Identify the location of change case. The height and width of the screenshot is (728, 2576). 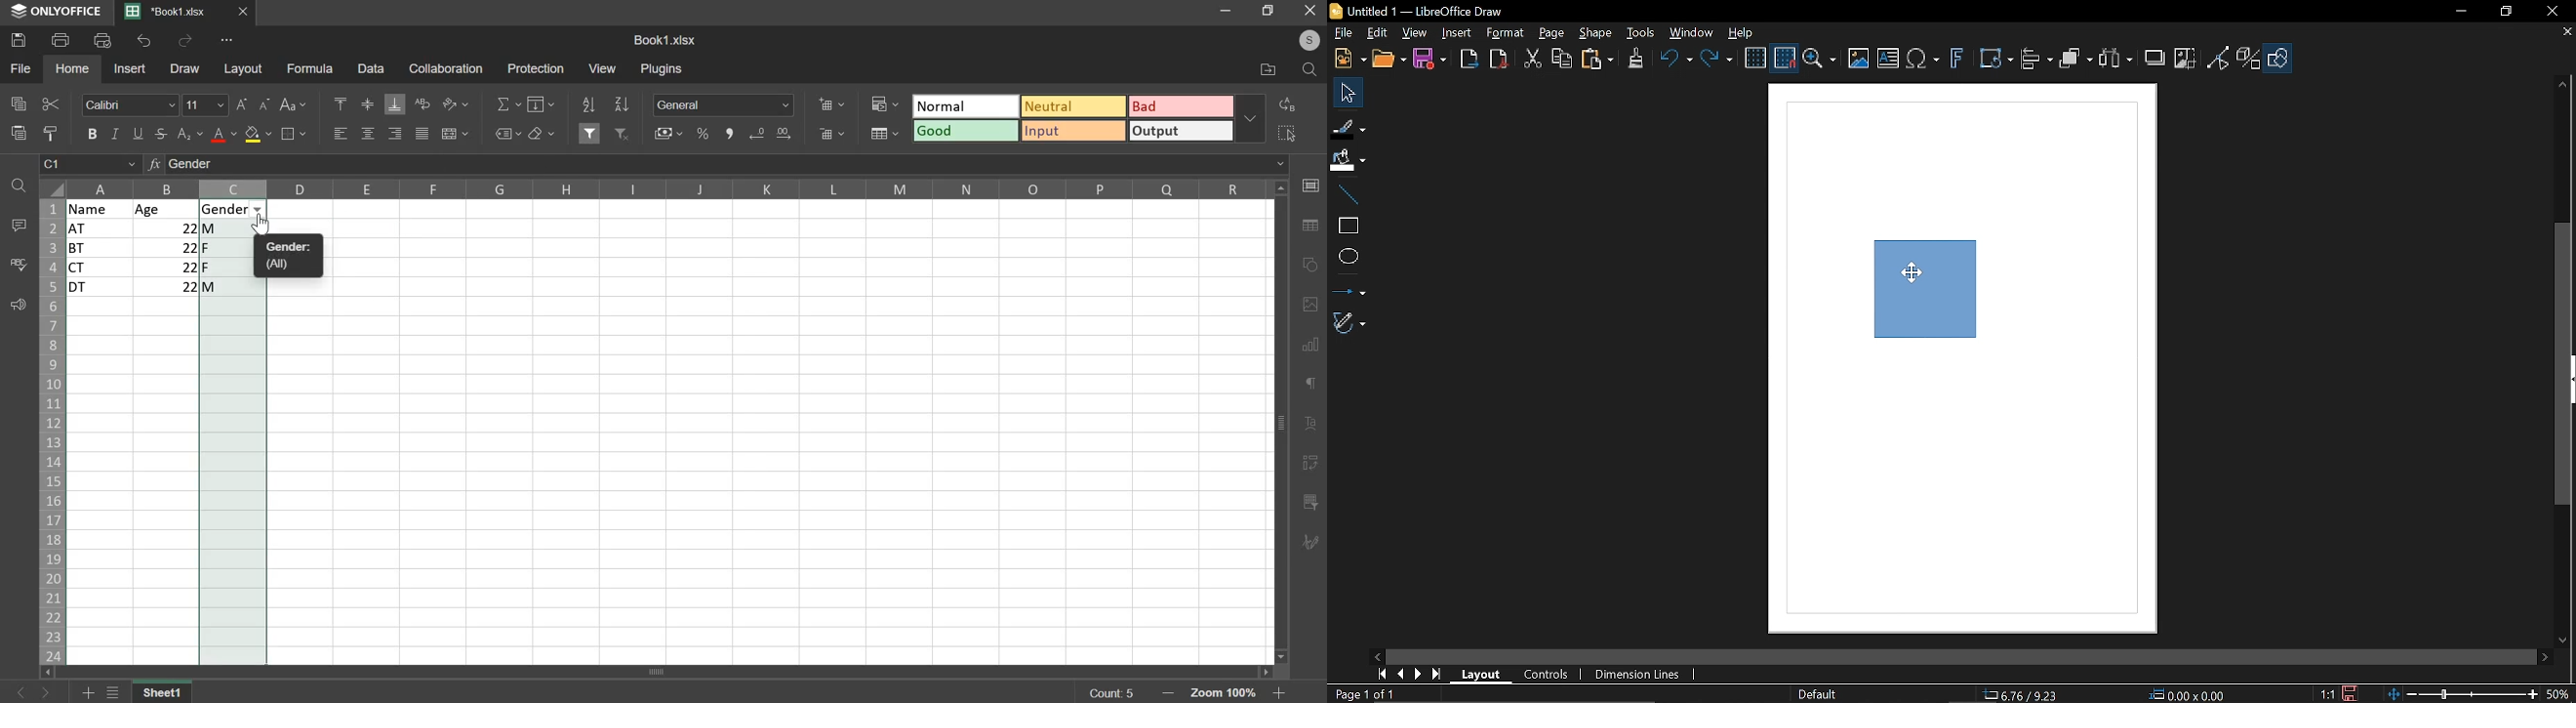
(296, 104).